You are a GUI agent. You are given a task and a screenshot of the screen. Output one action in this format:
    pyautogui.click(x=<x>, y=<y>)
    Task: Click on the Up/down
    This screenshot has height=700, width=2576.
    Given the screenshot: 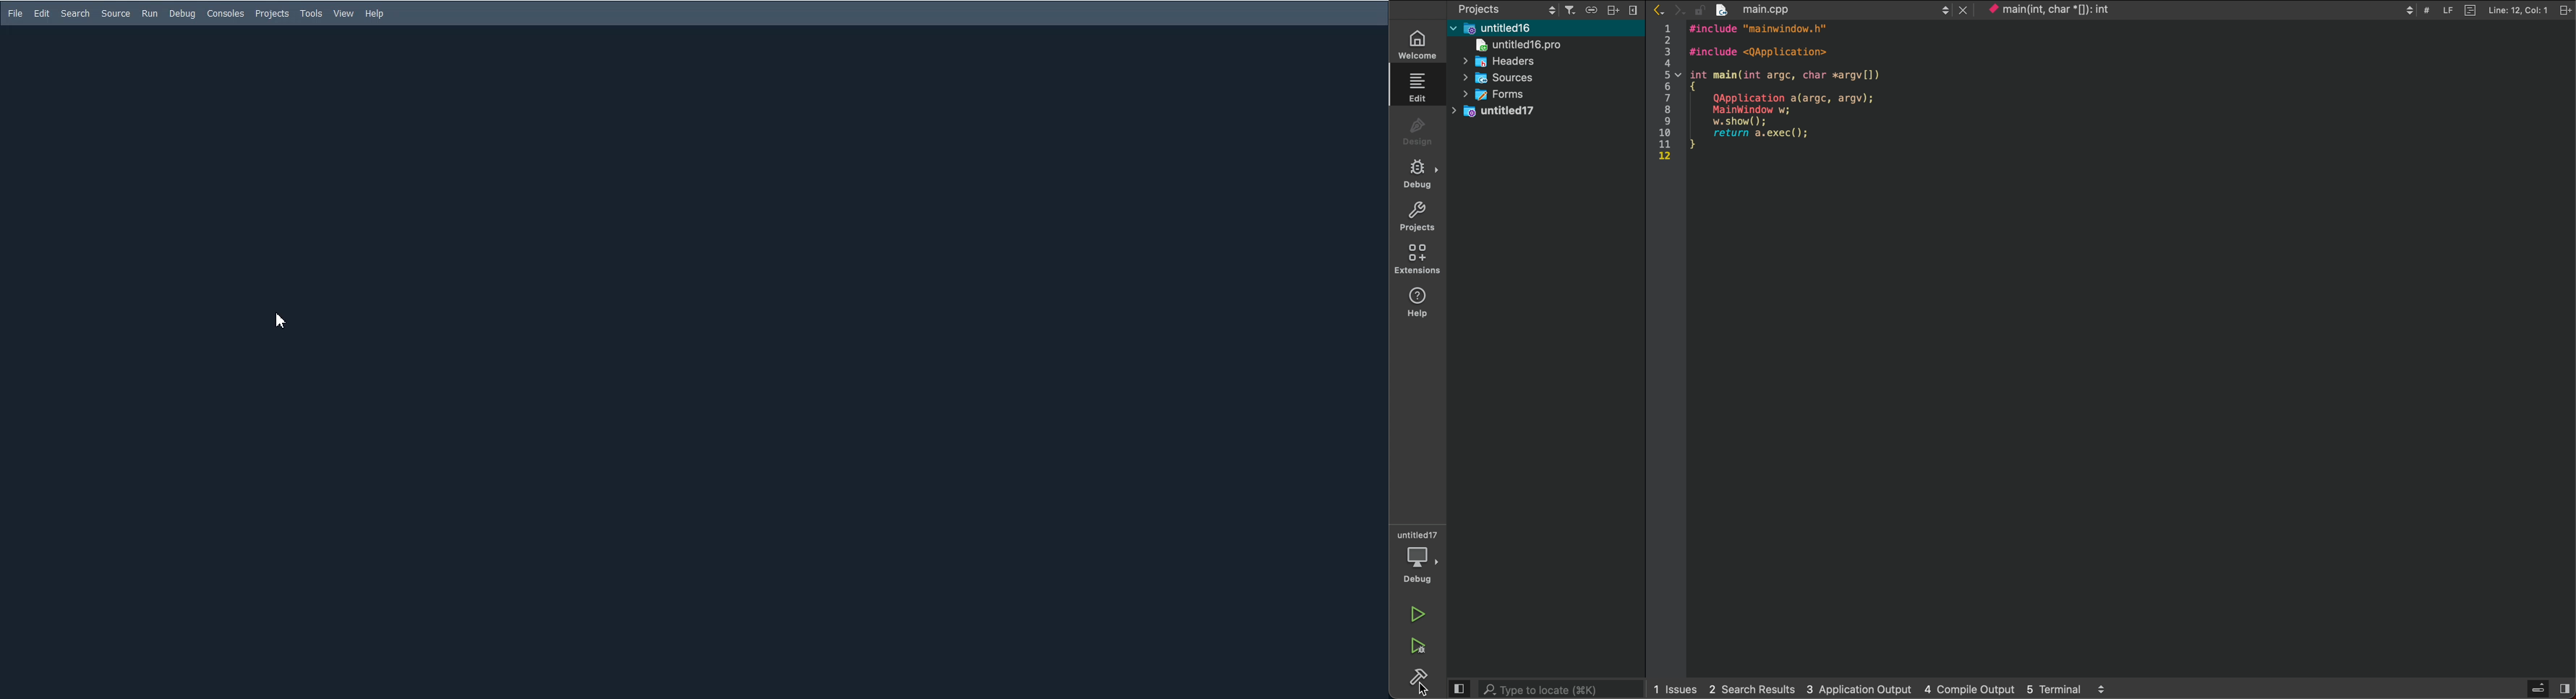 What is the action you would take?
    pyautogui.click(x=2409, y=10)
    